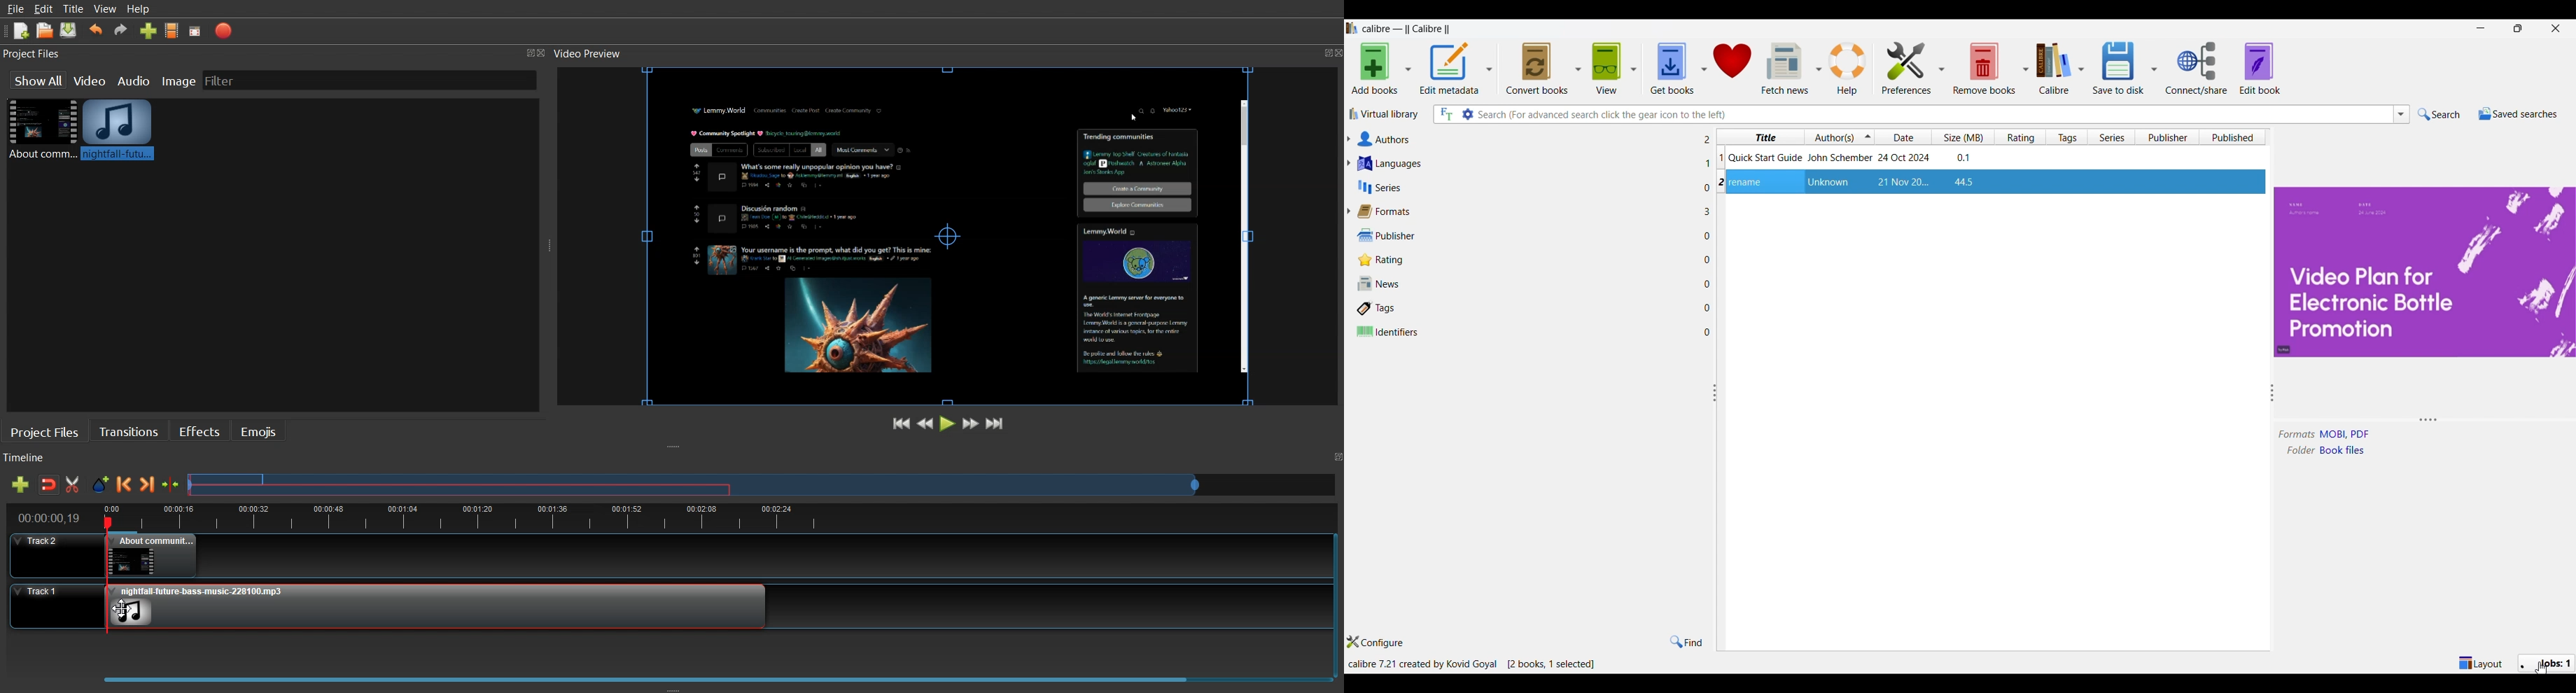 Image resolution: width=2576 pixels, height=700 pixels. I want to click on Fetch news options, so click(1820, 67).